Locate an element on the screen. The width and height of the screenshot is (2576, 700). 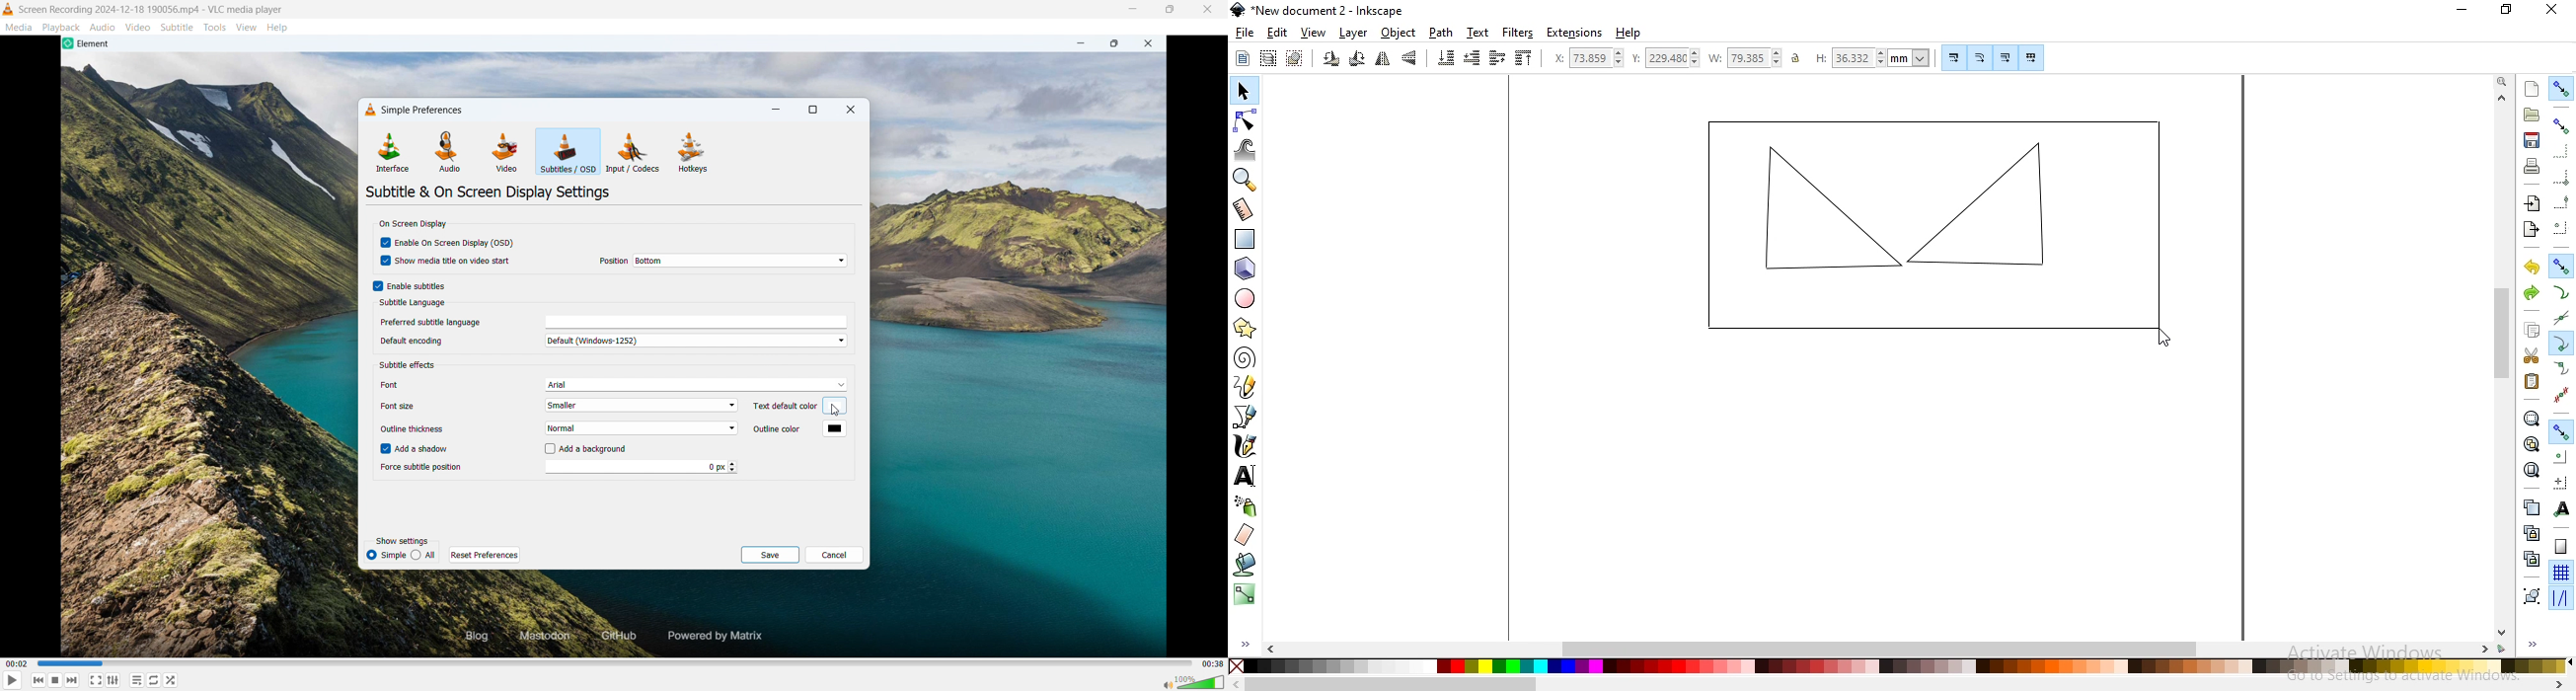
import a bitmap or SVG image is located at coordinates (2535, 205).